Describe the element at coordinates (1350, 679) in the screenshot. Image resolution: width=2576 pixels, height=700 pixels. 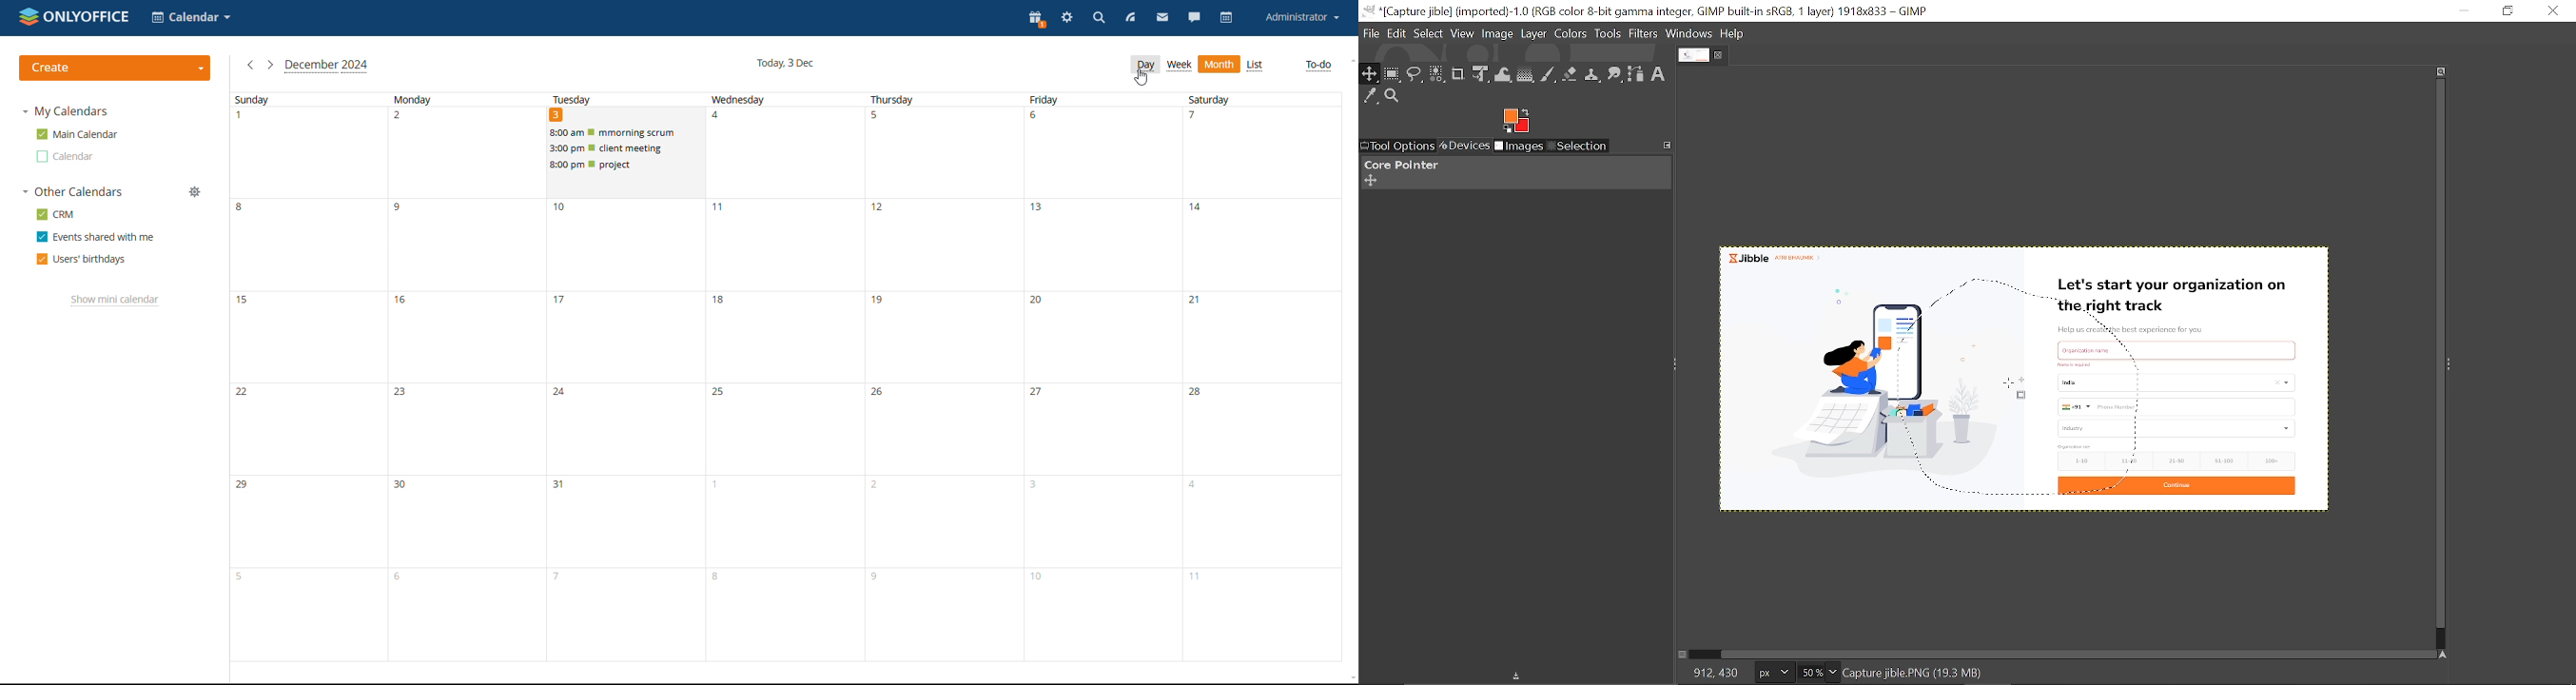
I see `scroll down` at that location.